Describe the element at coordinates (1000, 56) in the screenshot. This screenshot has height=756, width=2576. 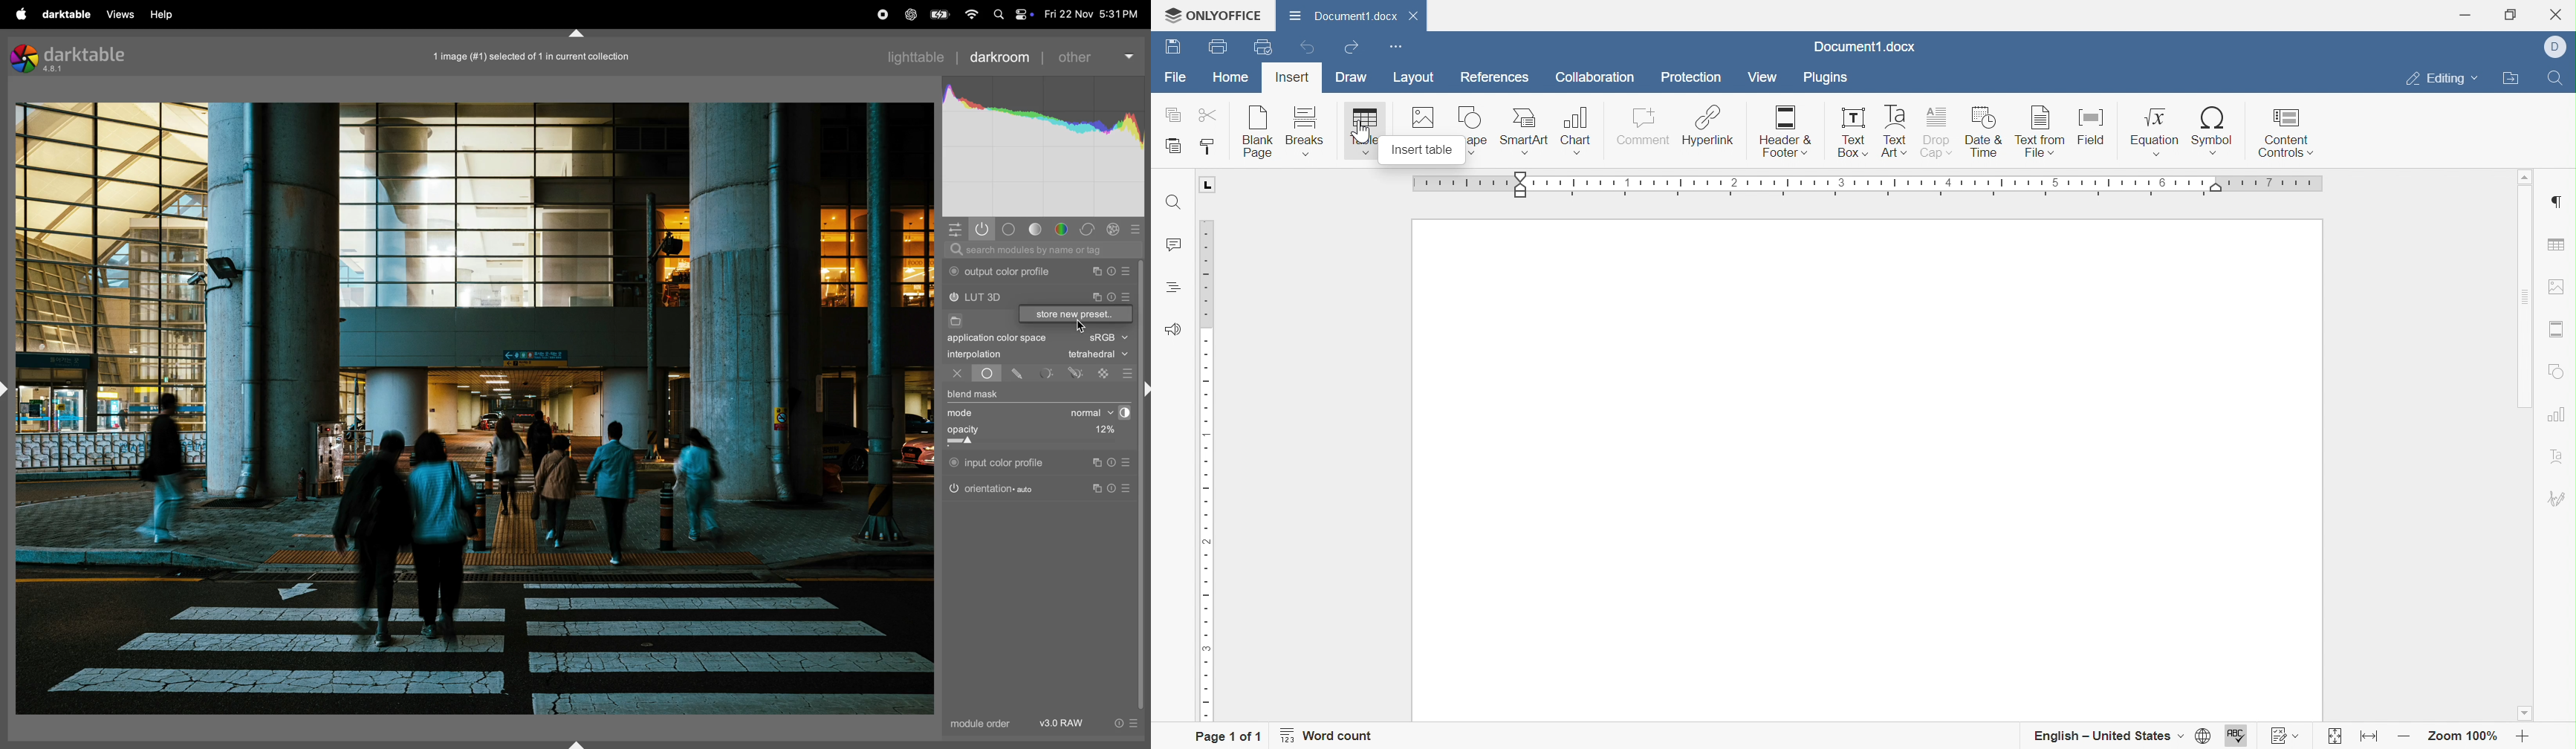
I see `darkroom` at that location.